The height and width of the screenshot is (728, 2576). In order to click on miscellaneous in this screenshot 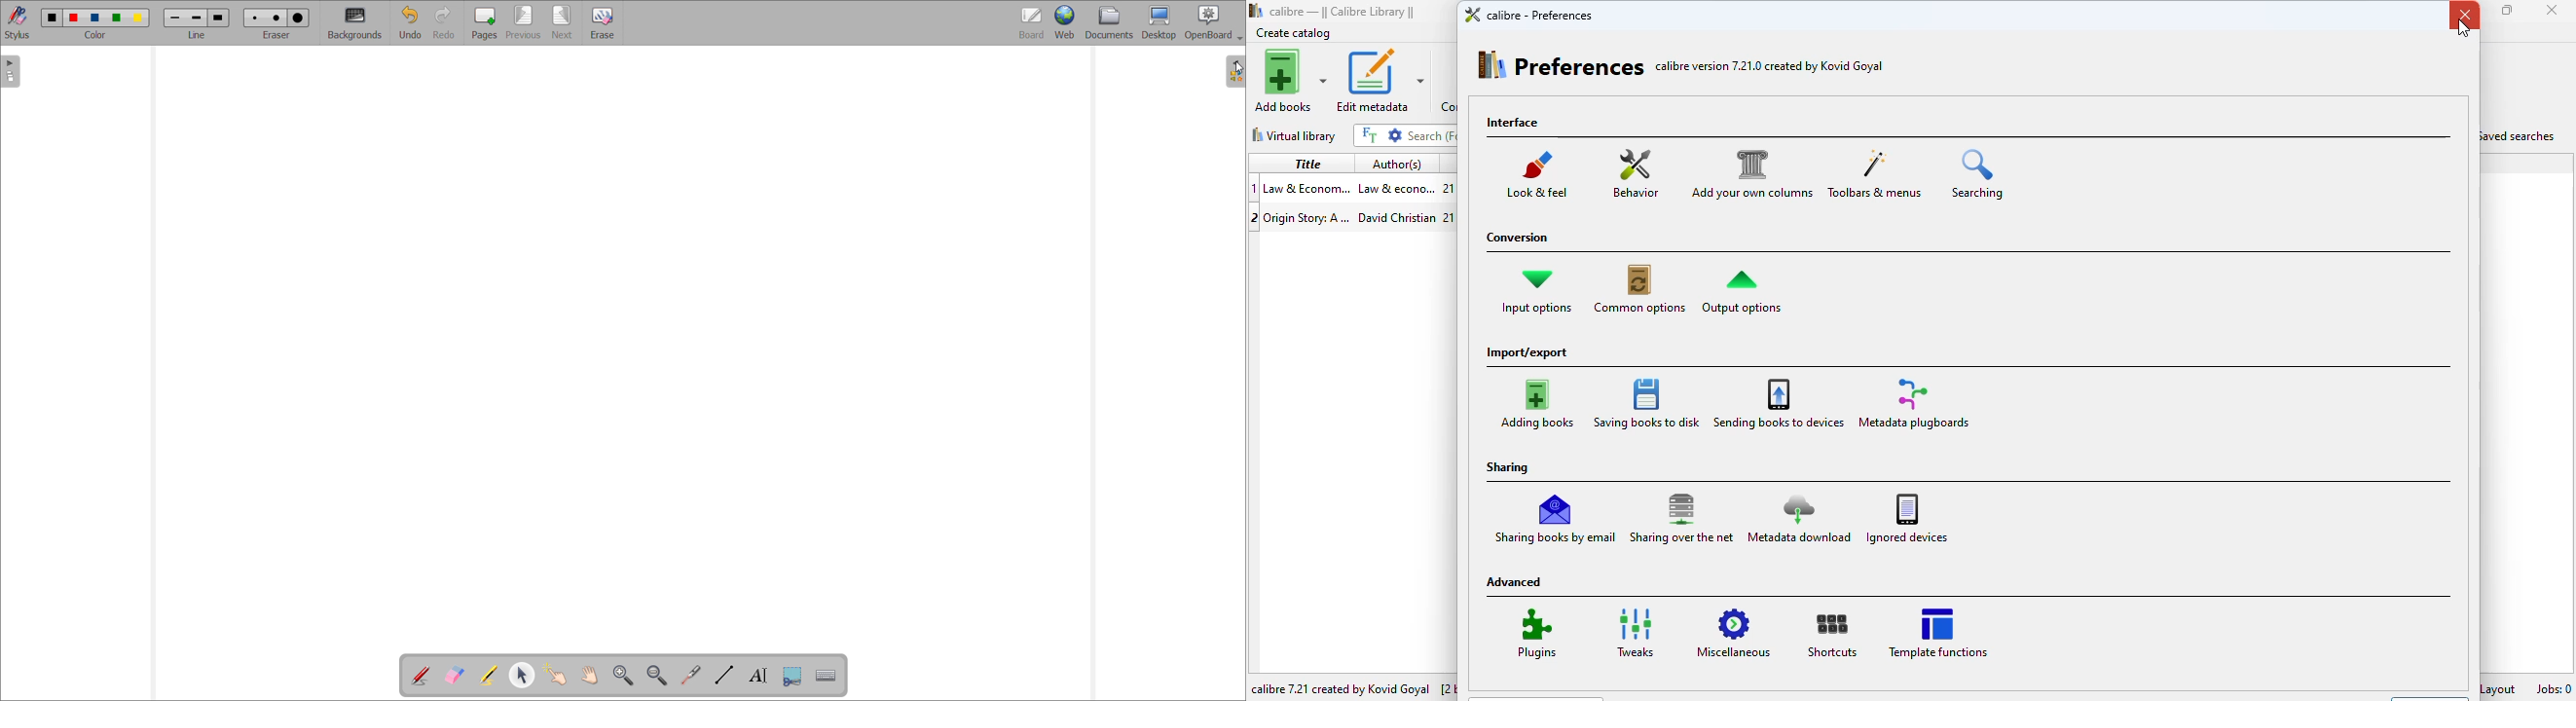, I will do `click(1735, 632)`.